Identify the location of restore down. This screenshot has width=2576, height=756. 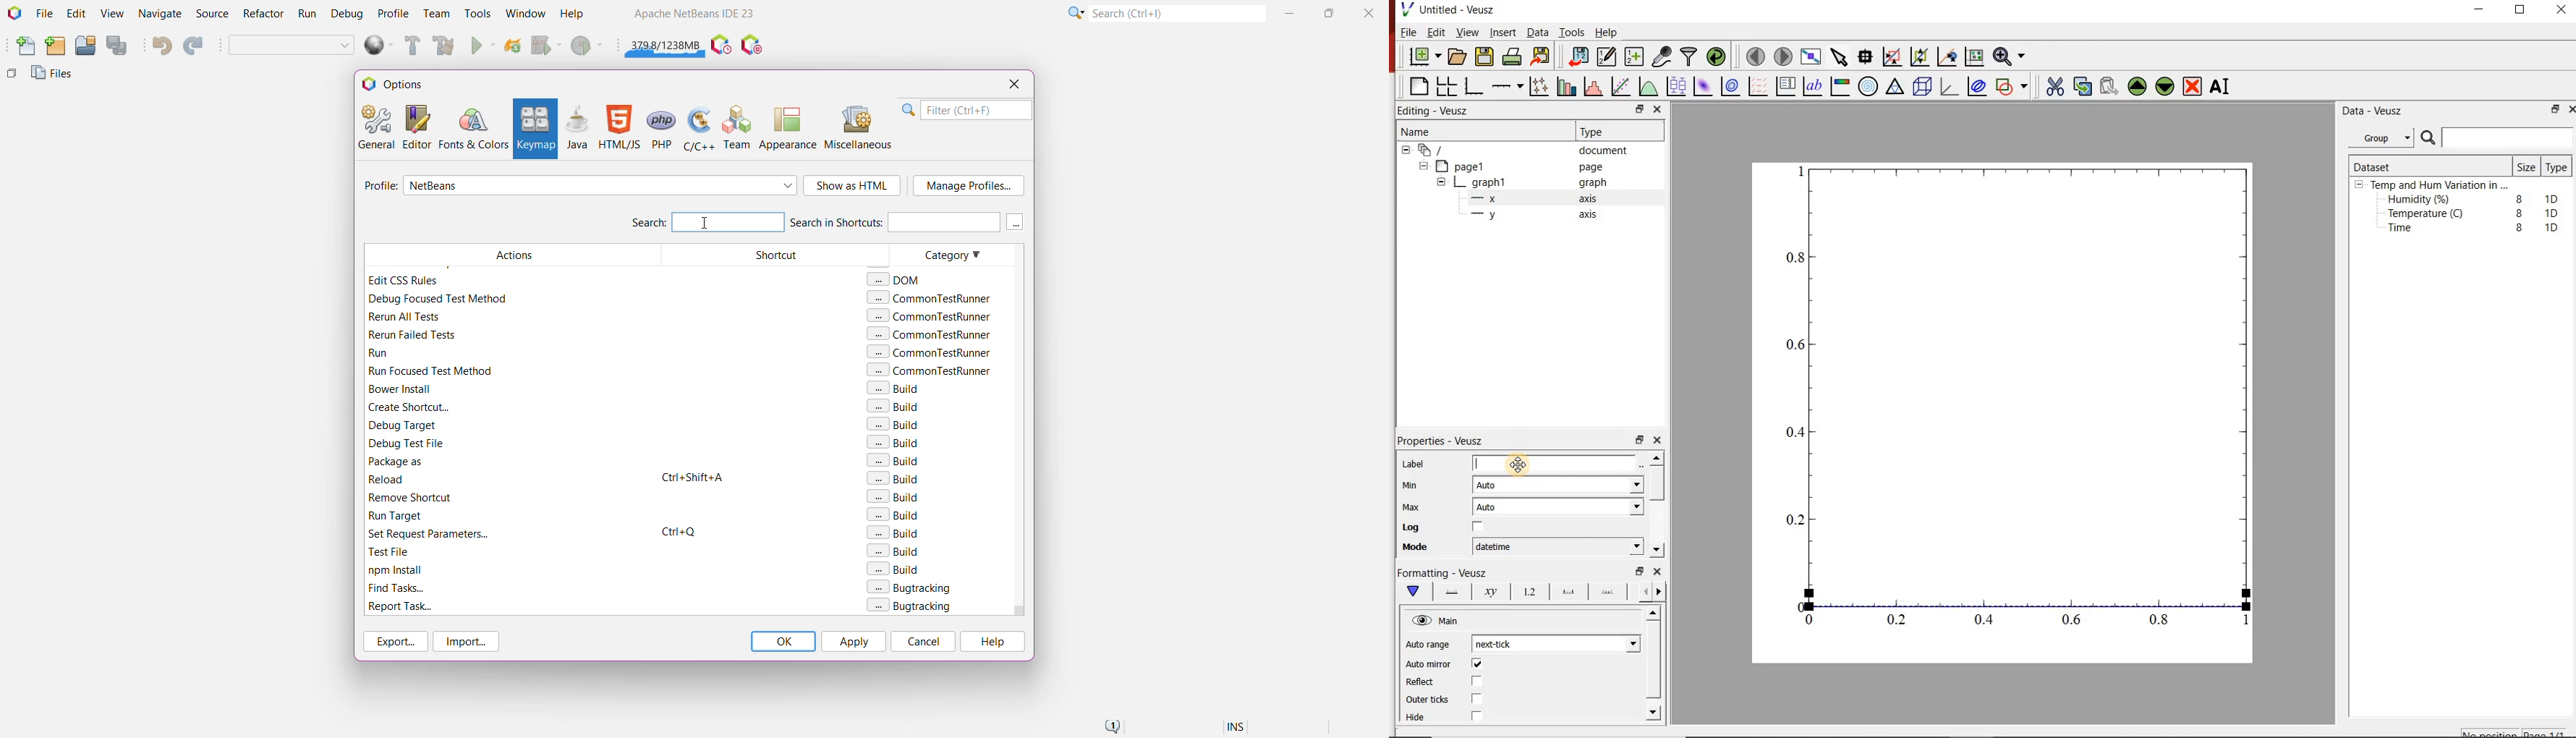
(2552, 111).